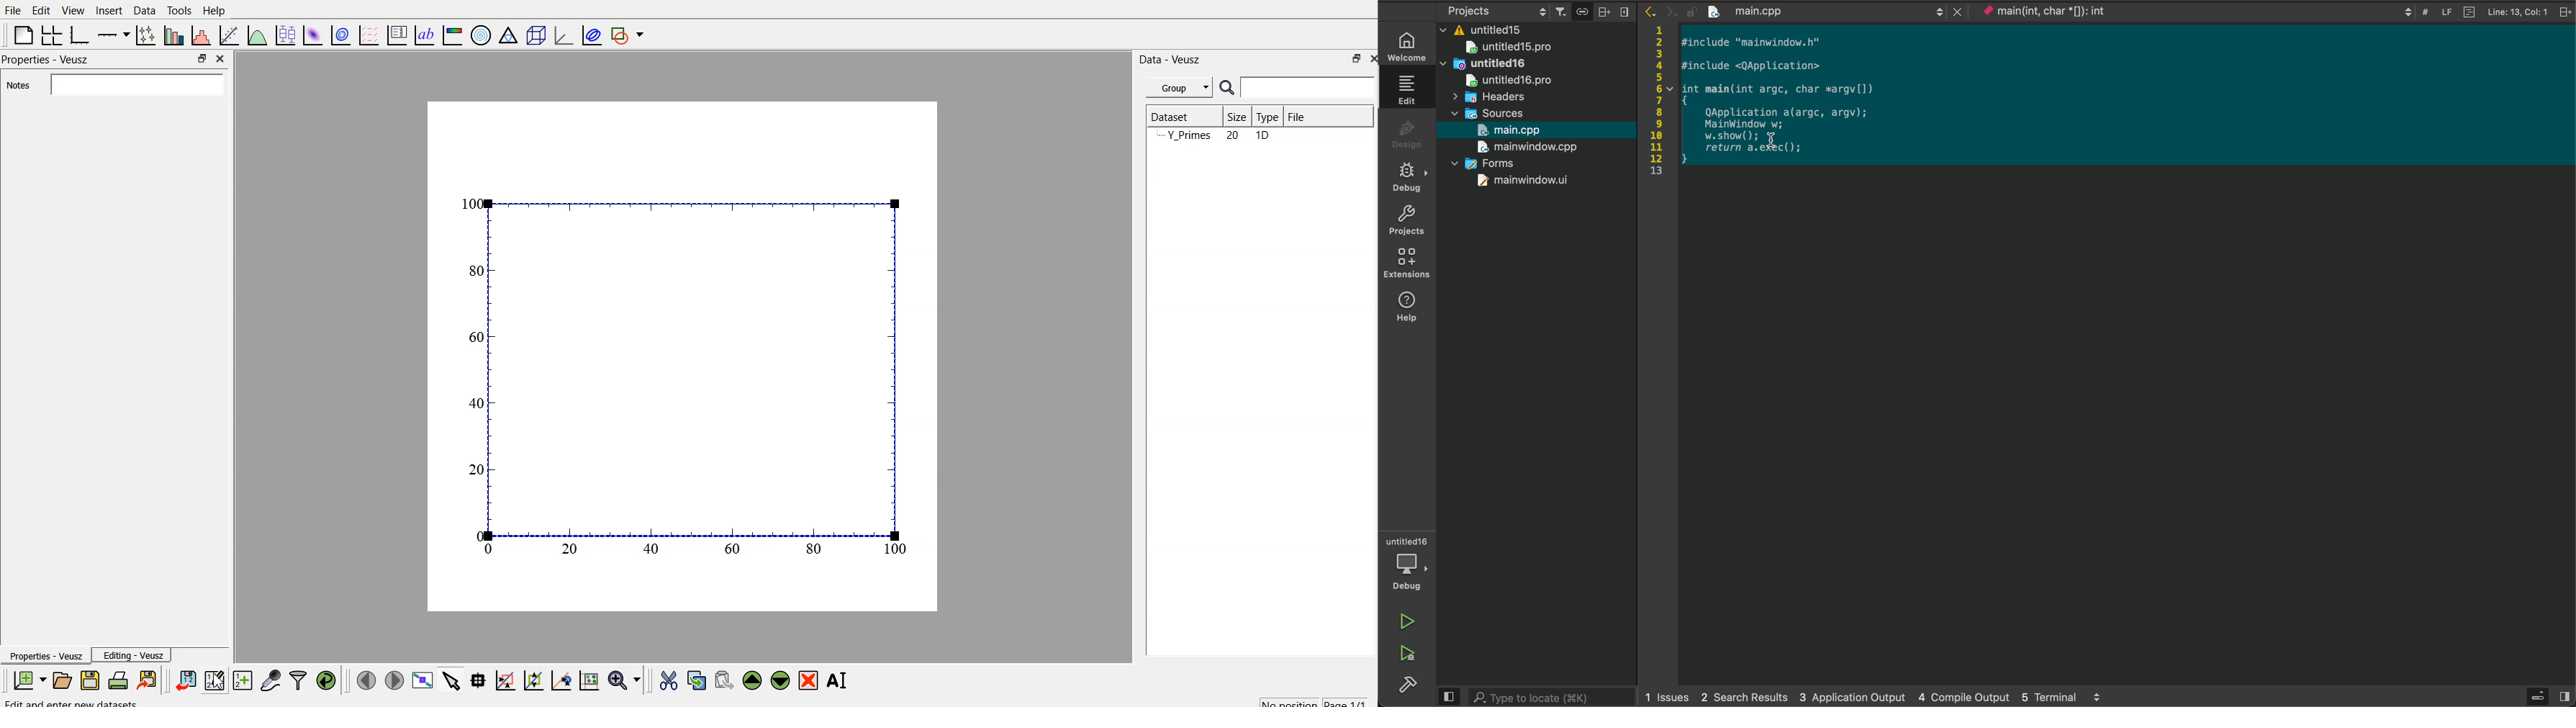 The width and height of the screenshot is (2576, 728). I want to click on File, so click(1296, 114).